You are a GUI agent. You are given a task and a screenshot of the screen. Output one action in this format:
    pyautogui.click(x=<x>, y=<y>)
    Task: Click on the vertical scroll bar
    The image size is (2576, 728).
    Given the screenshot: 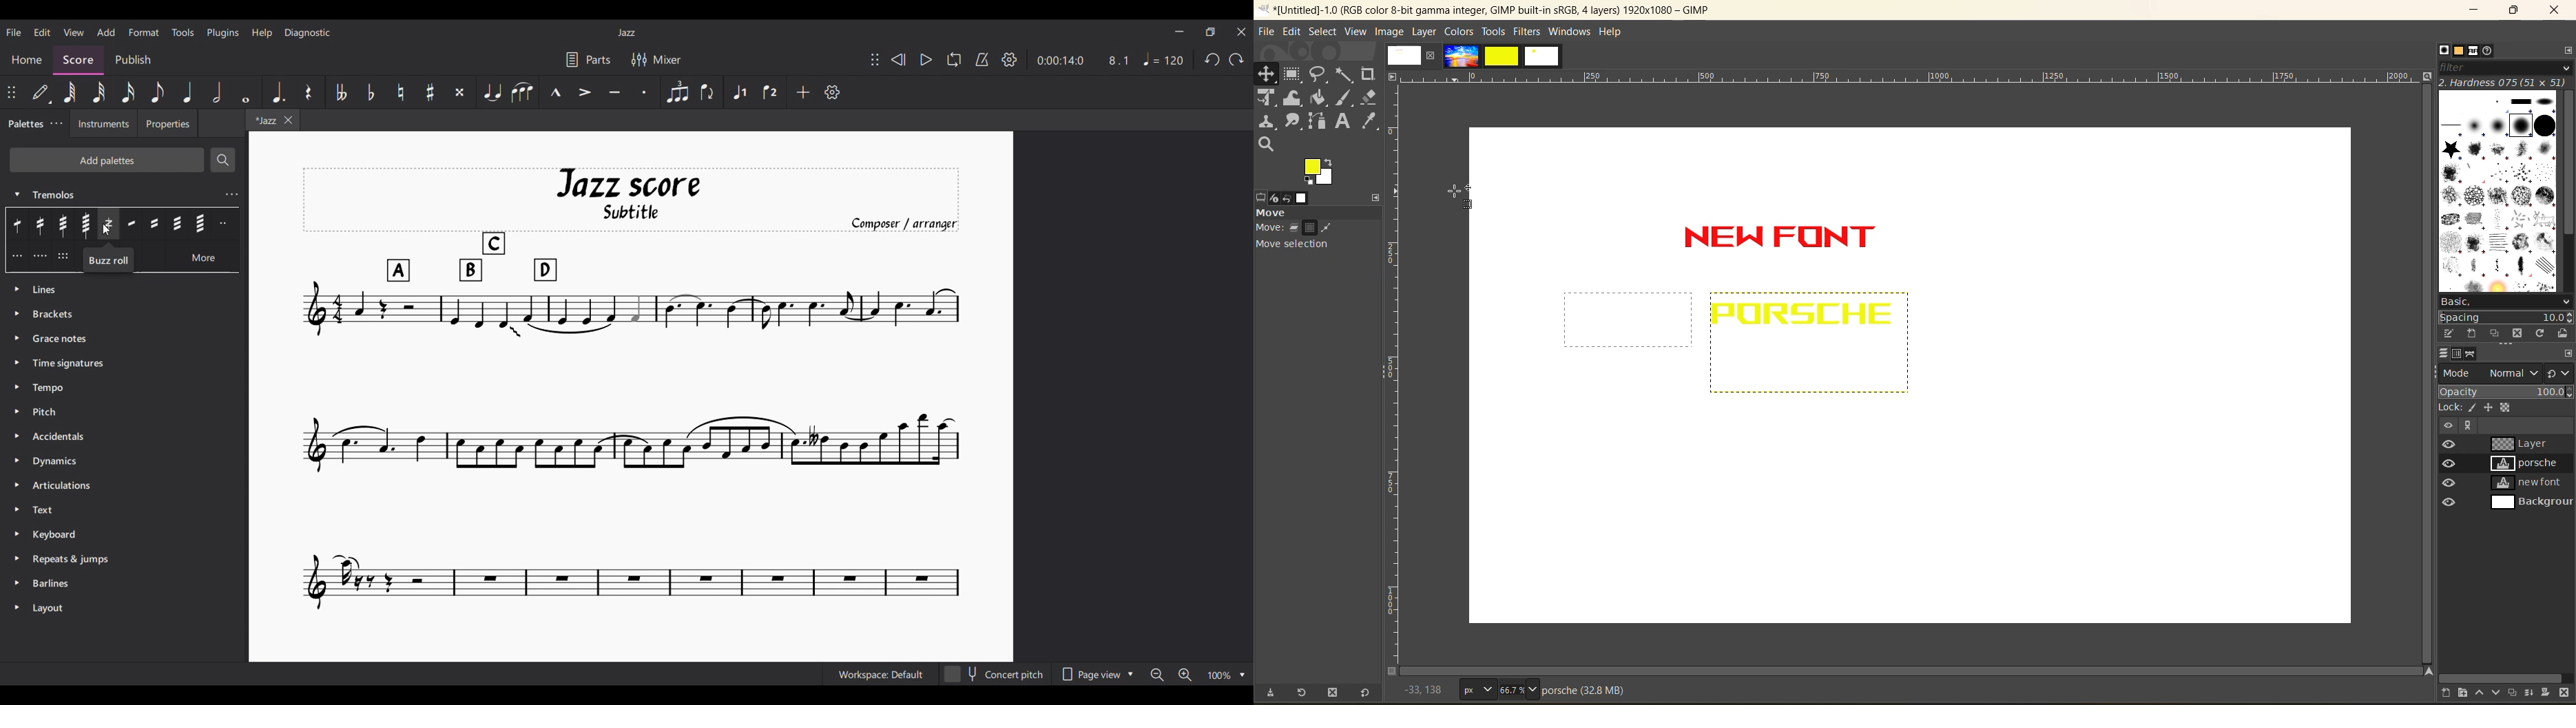 What is the action you would take?
    pyautogui.click(x=2422, y=212)
    